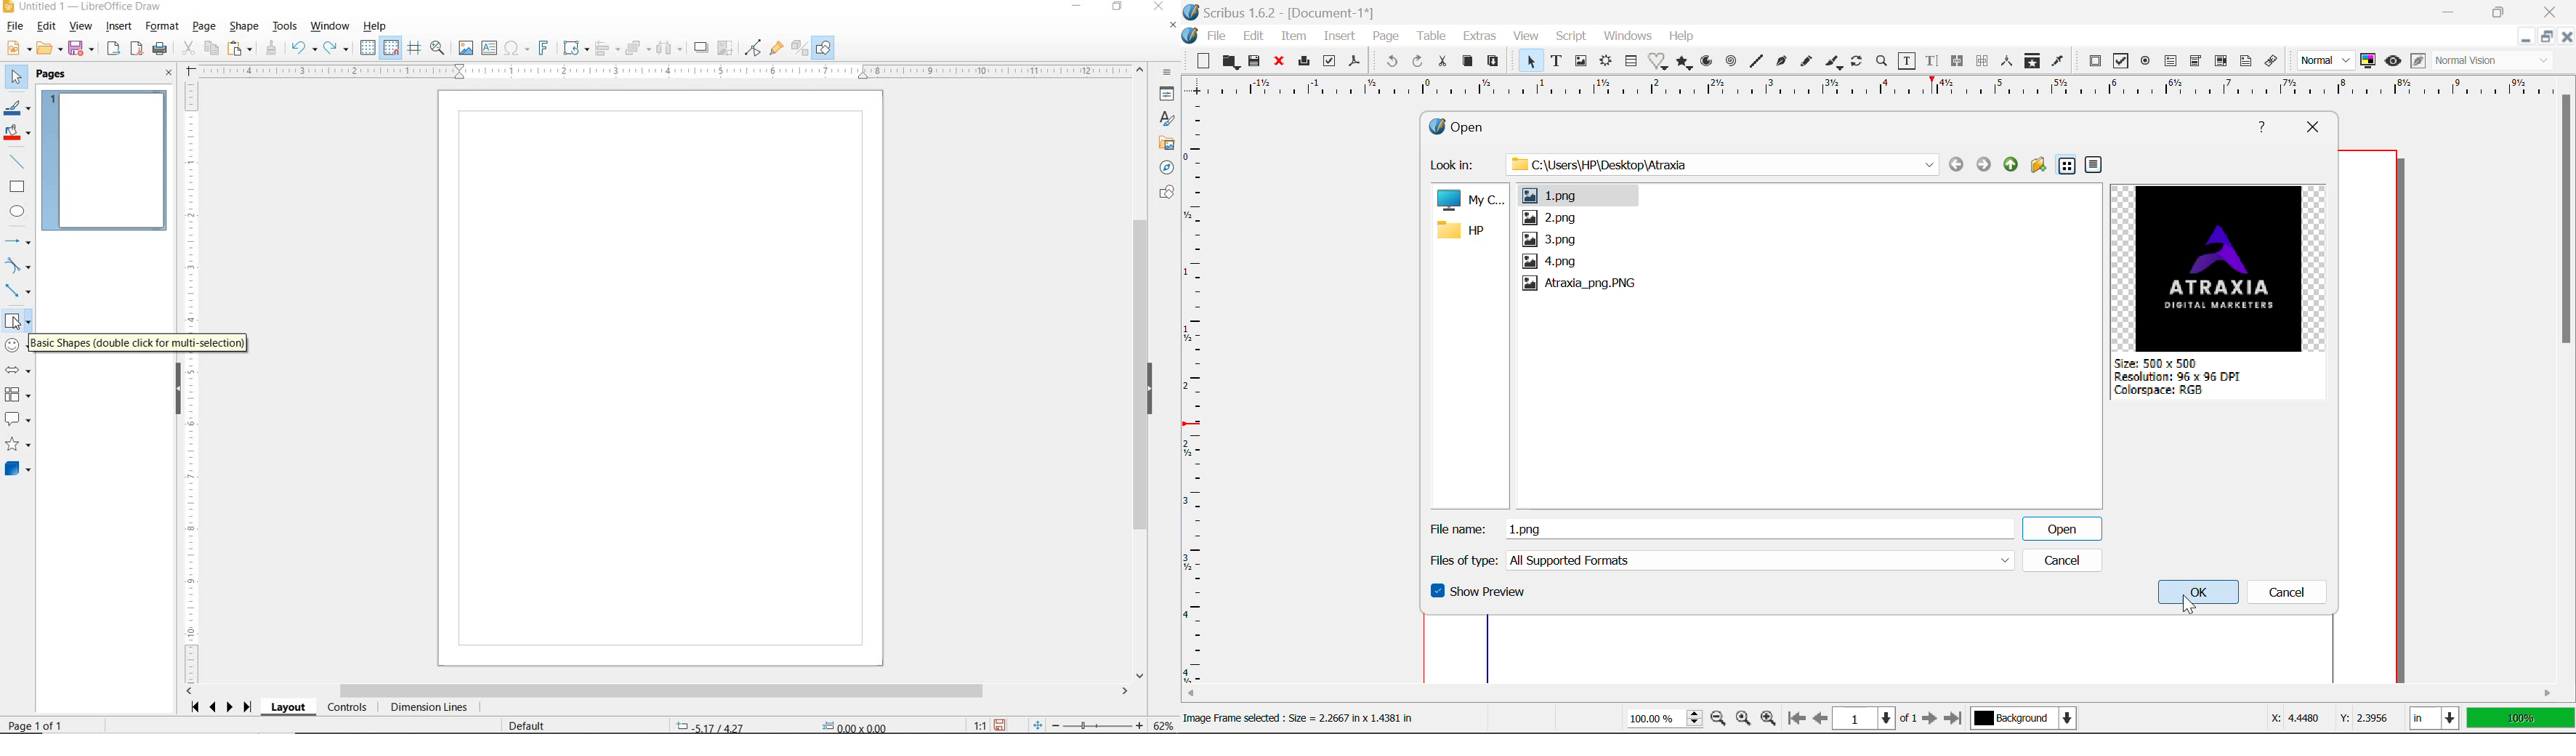 The height and width of the screenshot is (756, 2576). Describe the element at coordinates (304, 49) in the screenshot. I see `UNDO` at that location.